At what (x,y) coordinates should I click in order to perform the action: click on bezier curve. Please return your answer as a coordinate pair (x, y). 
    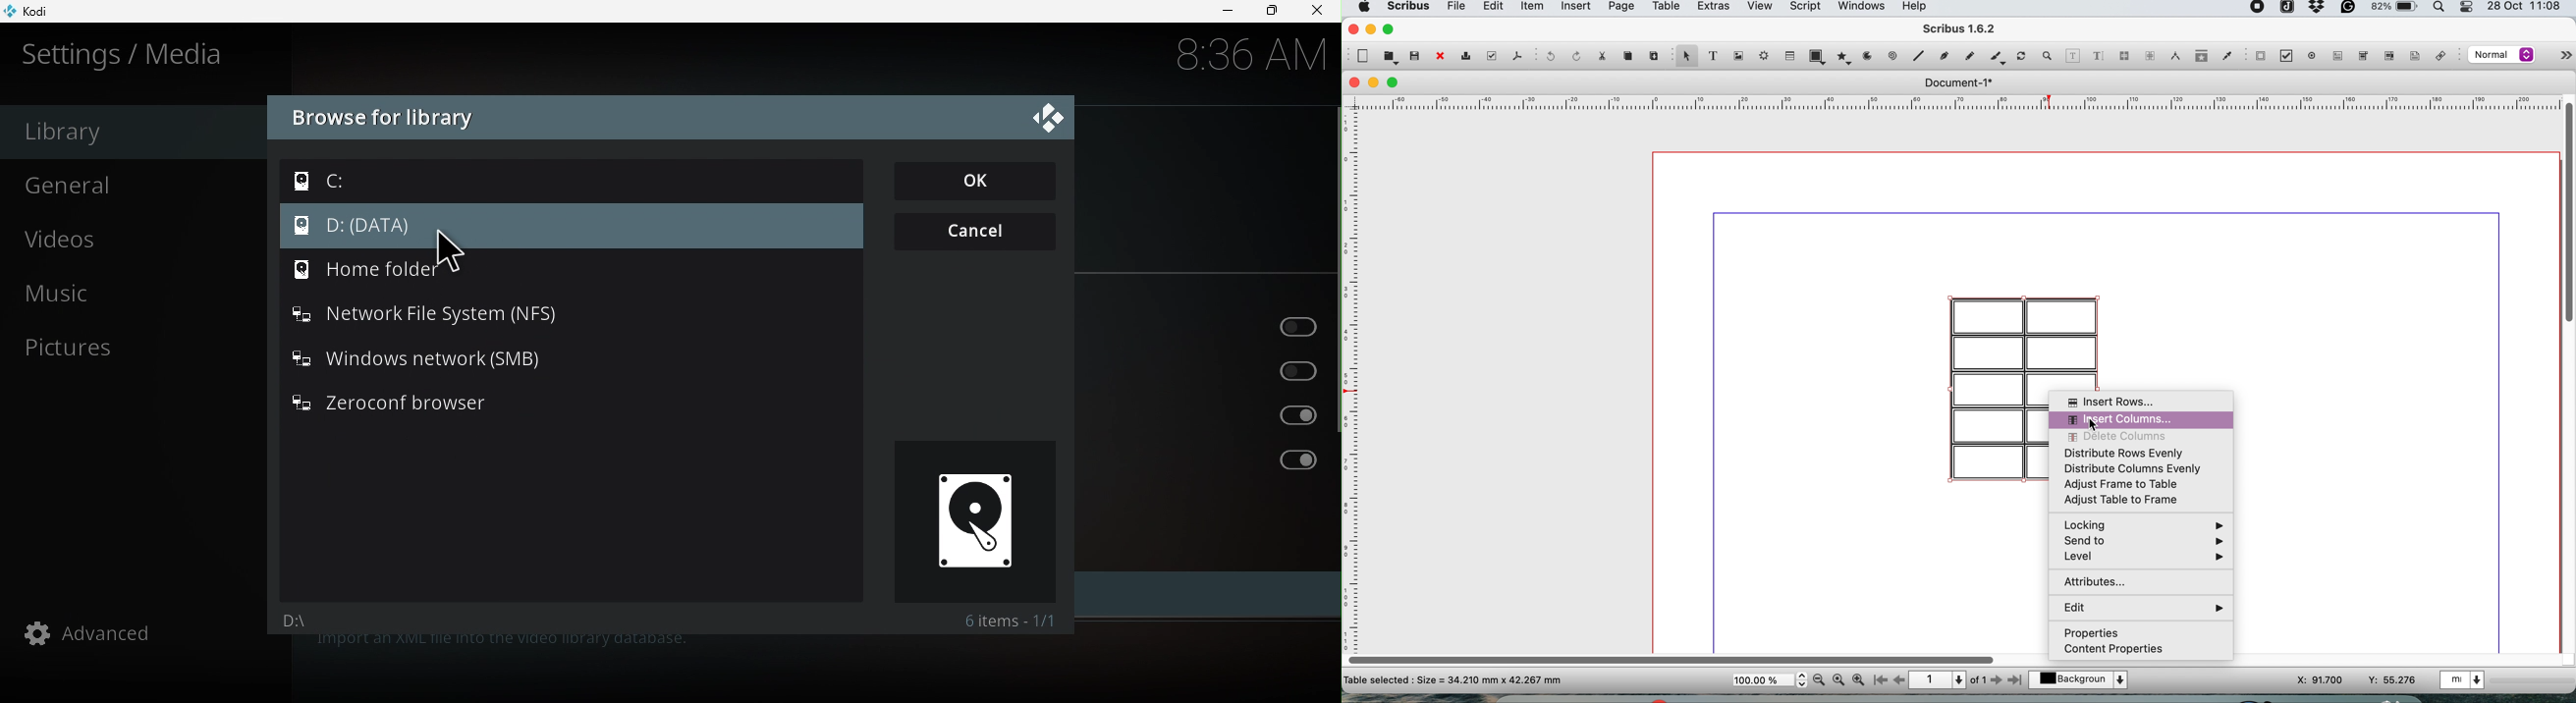
    Looking at the image, I should click on (1943, 58).